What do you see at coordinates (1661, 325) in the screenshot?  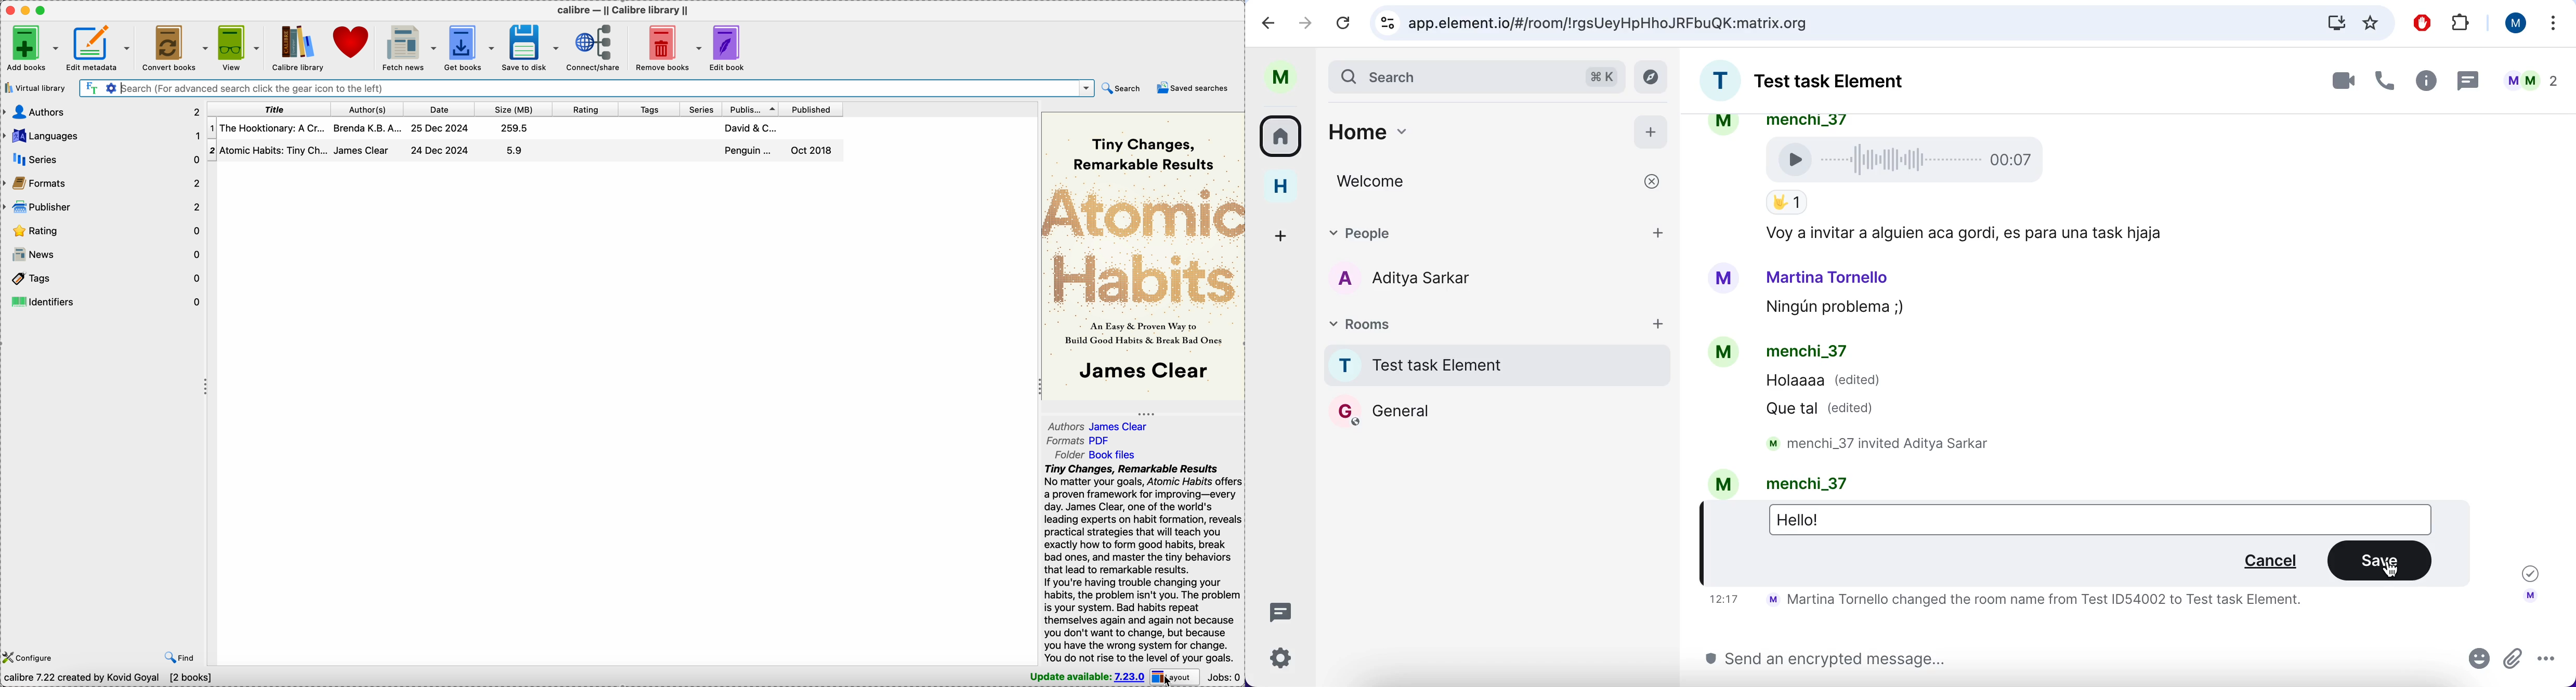 I see `add rooms` at bounding box center [1661, 325].